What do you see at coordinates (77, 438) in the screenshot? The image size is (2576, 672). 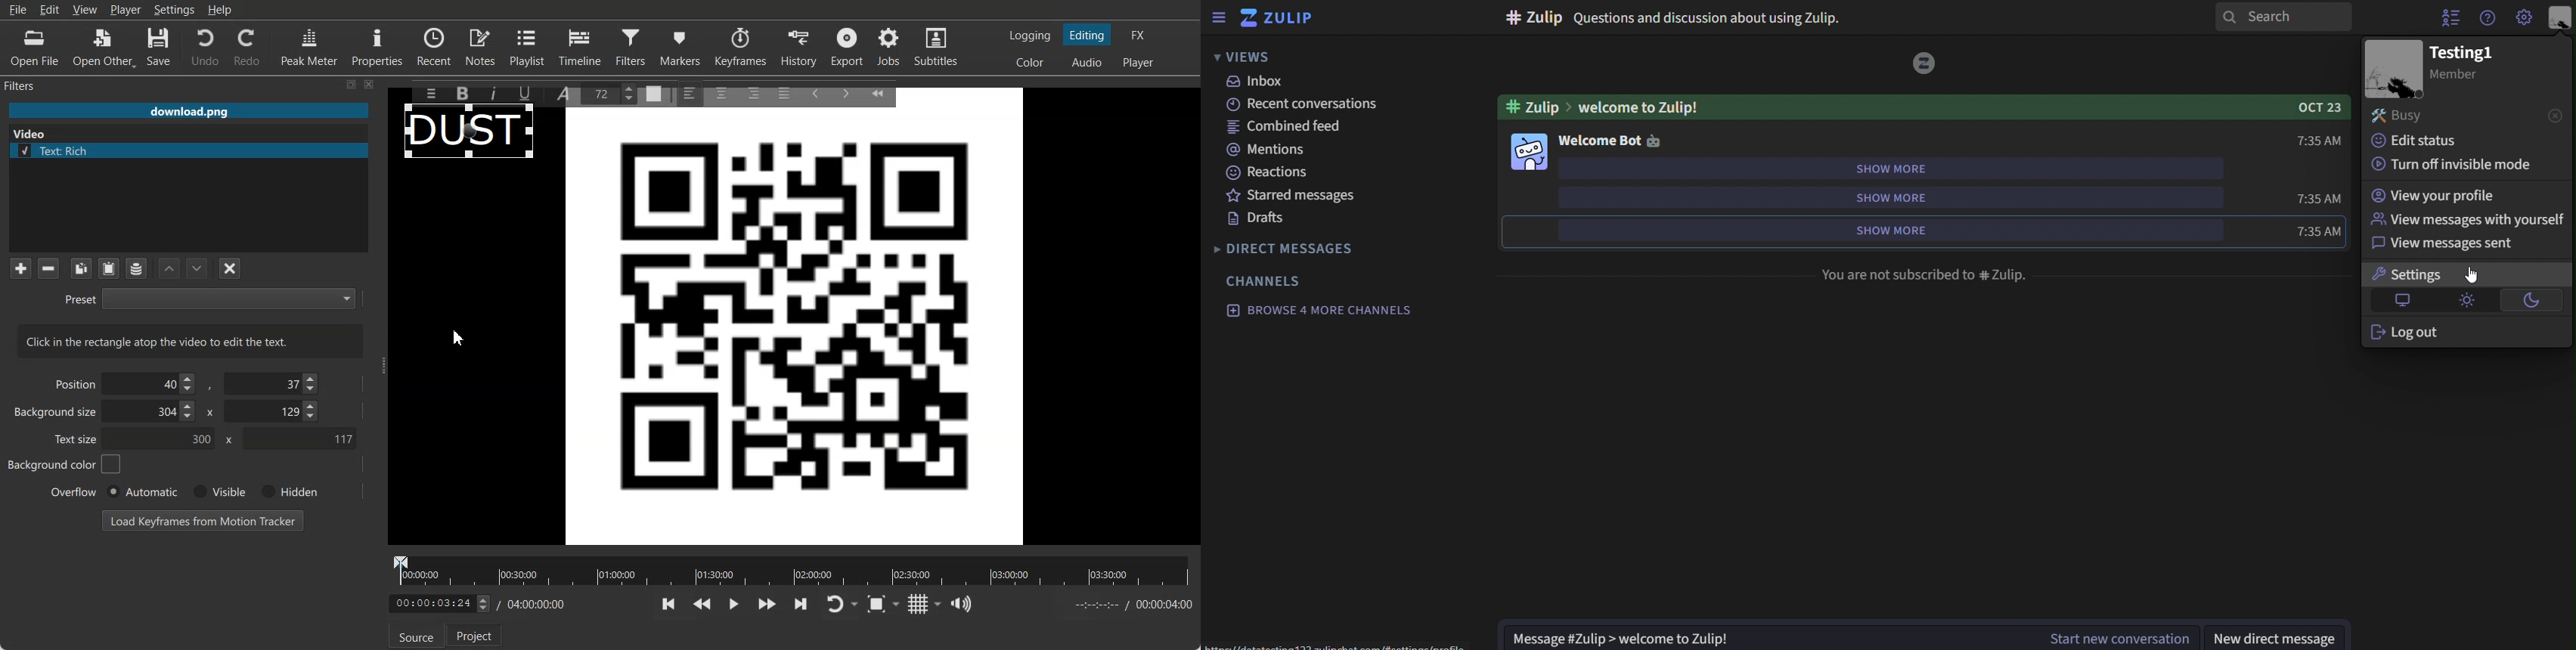 I see `Text size` at bounding box center [77, 438].